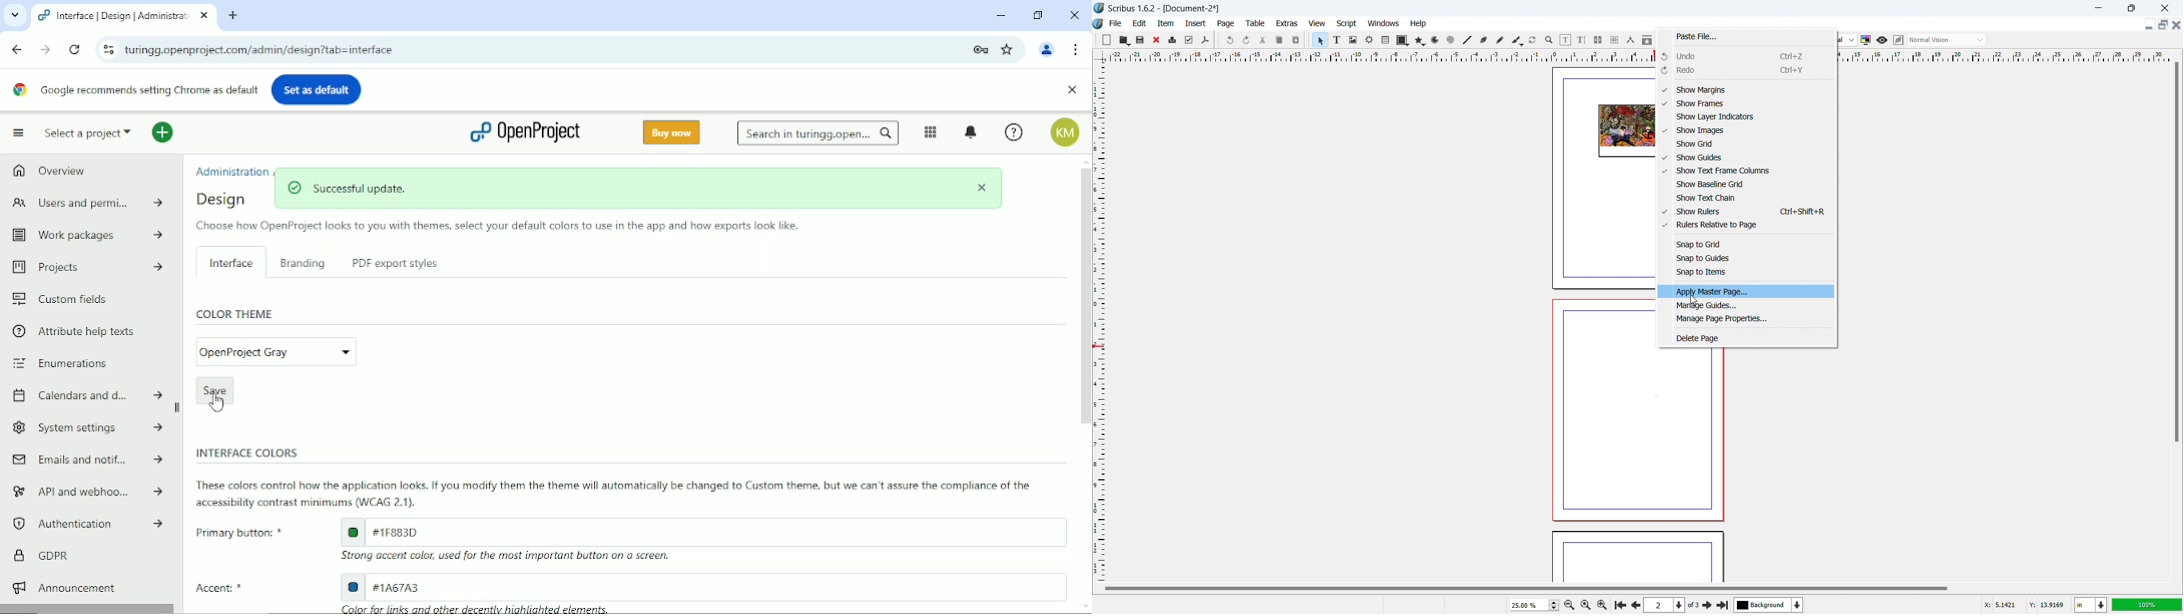 This screenshot has height=616, width=2184. I want to click on polygon, so click(1420, 40).